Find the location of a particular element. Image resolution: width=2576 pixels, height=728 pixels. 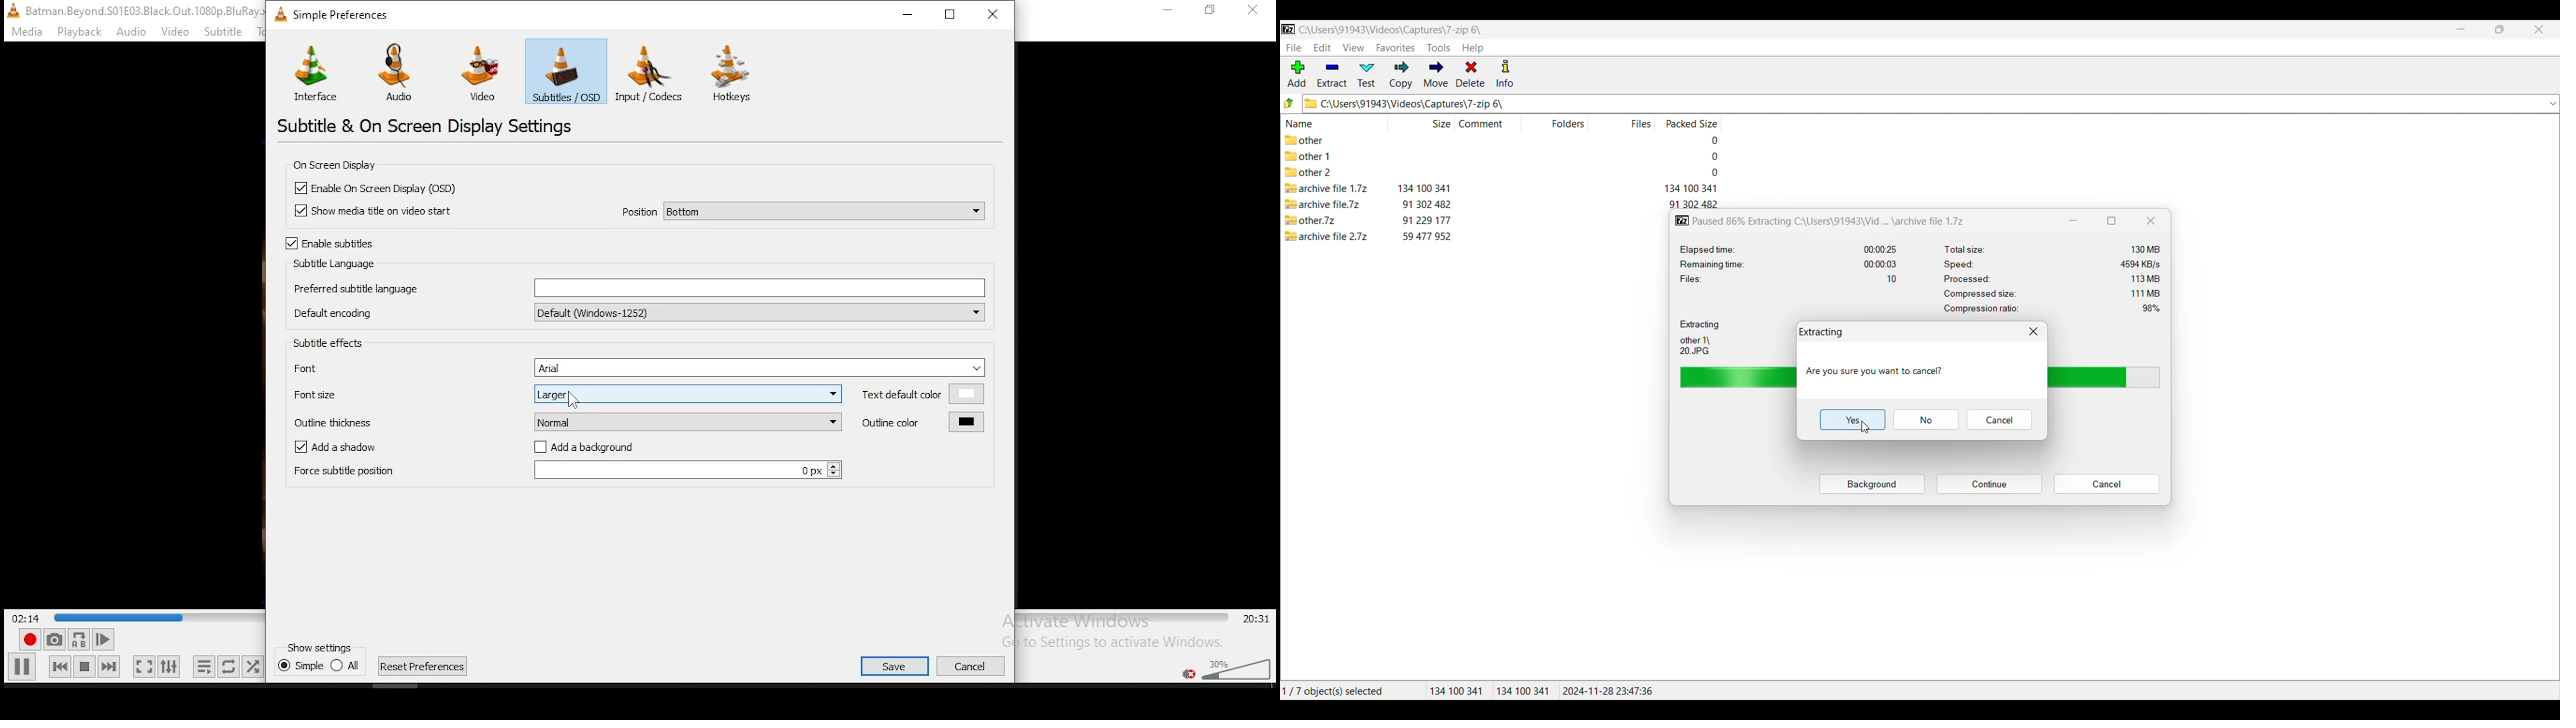

font is located at coordinates (640, 367).